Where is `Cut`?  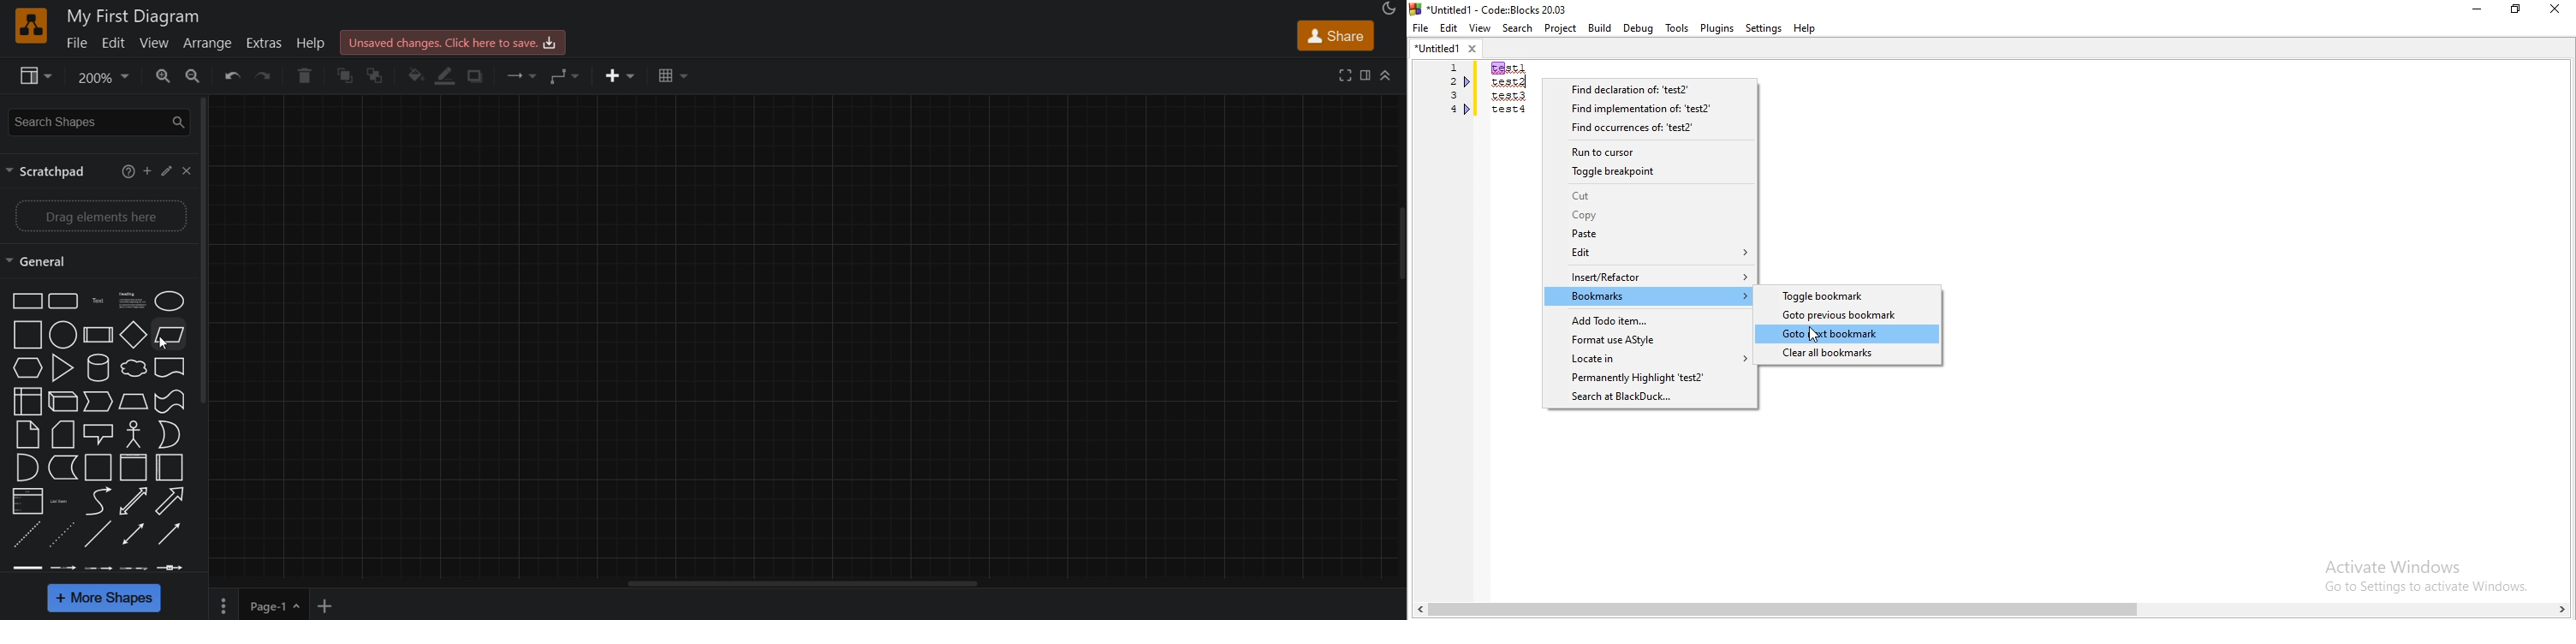 Cut is located at coordinates (1651, 196).